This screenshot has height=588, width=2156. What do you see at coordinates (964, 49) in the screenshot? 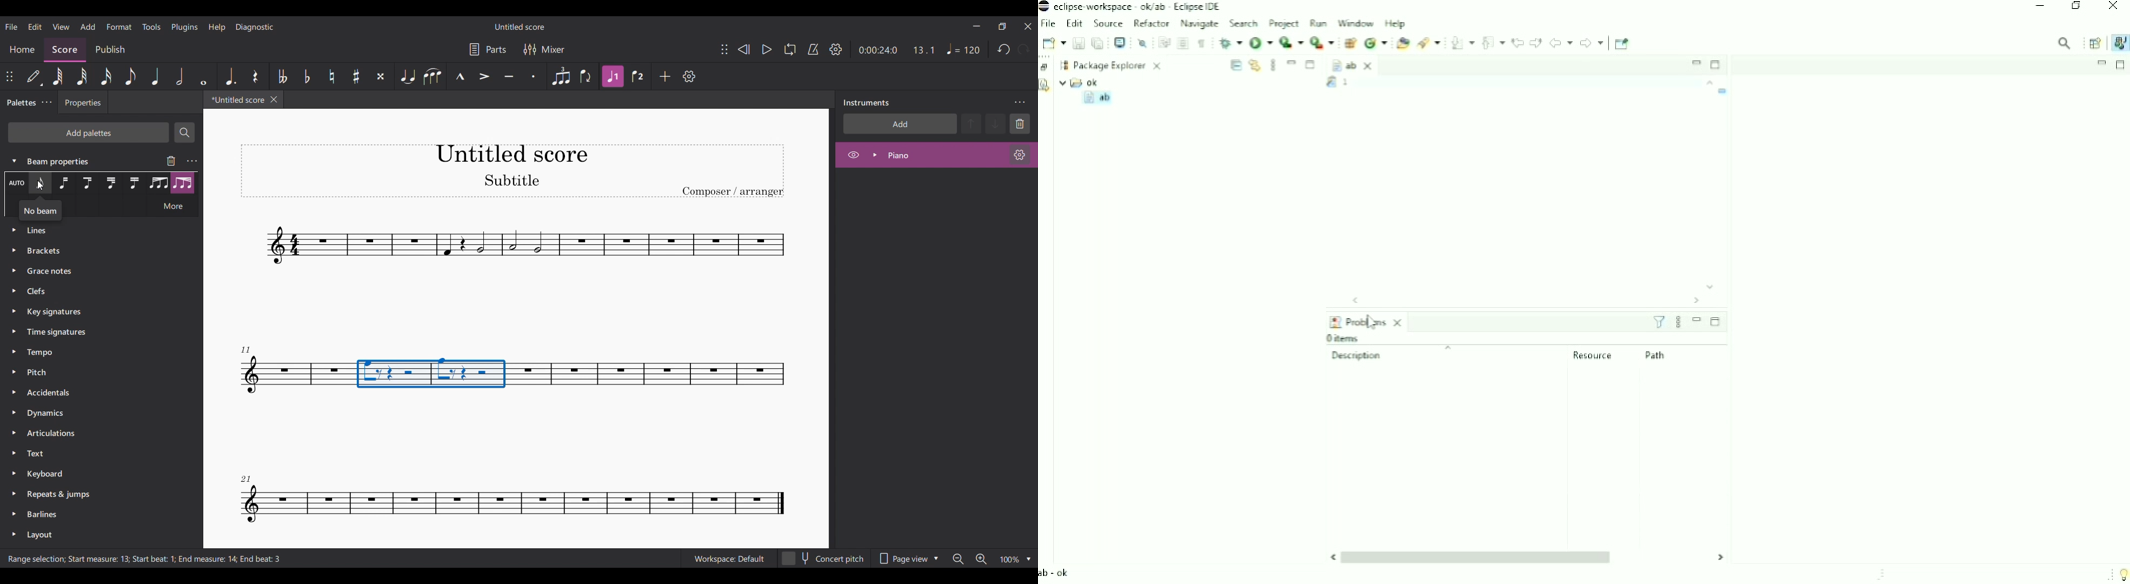
I see `Tempo` at bounding box center [964, 49].